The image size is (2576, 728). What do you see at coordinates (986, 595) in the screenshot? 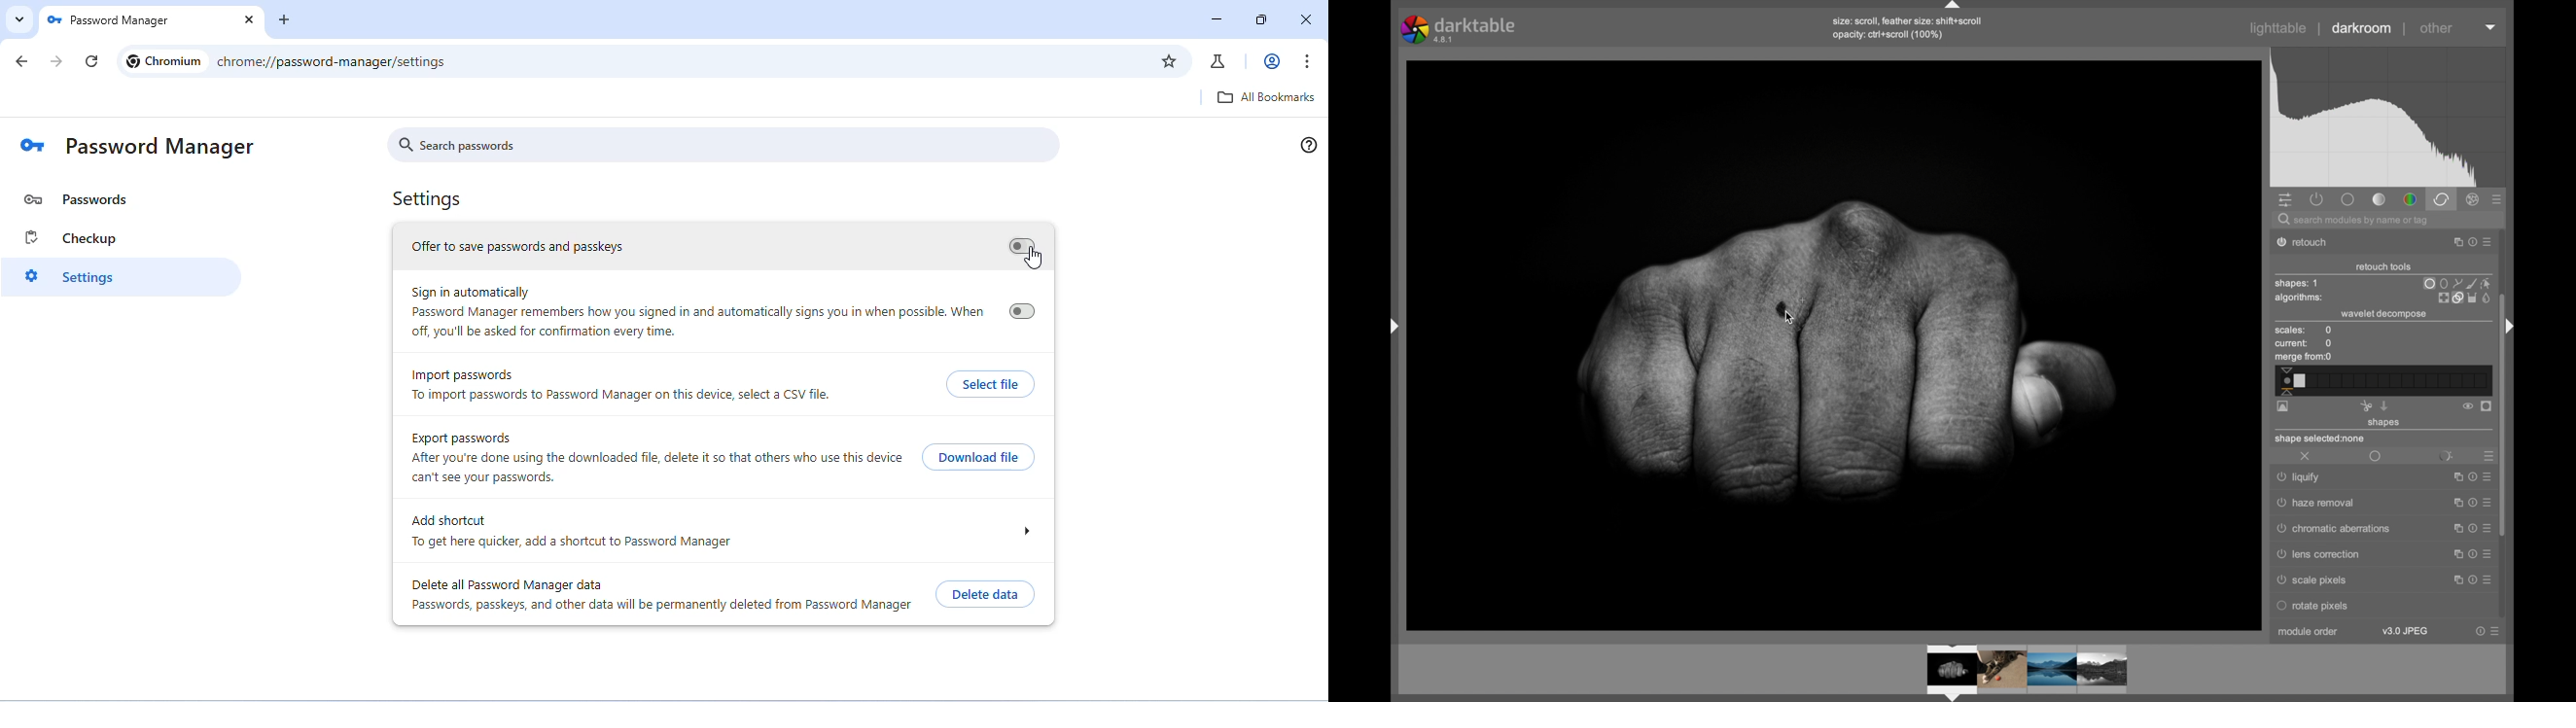
I see `delete data` at bounding box center [986, 595].